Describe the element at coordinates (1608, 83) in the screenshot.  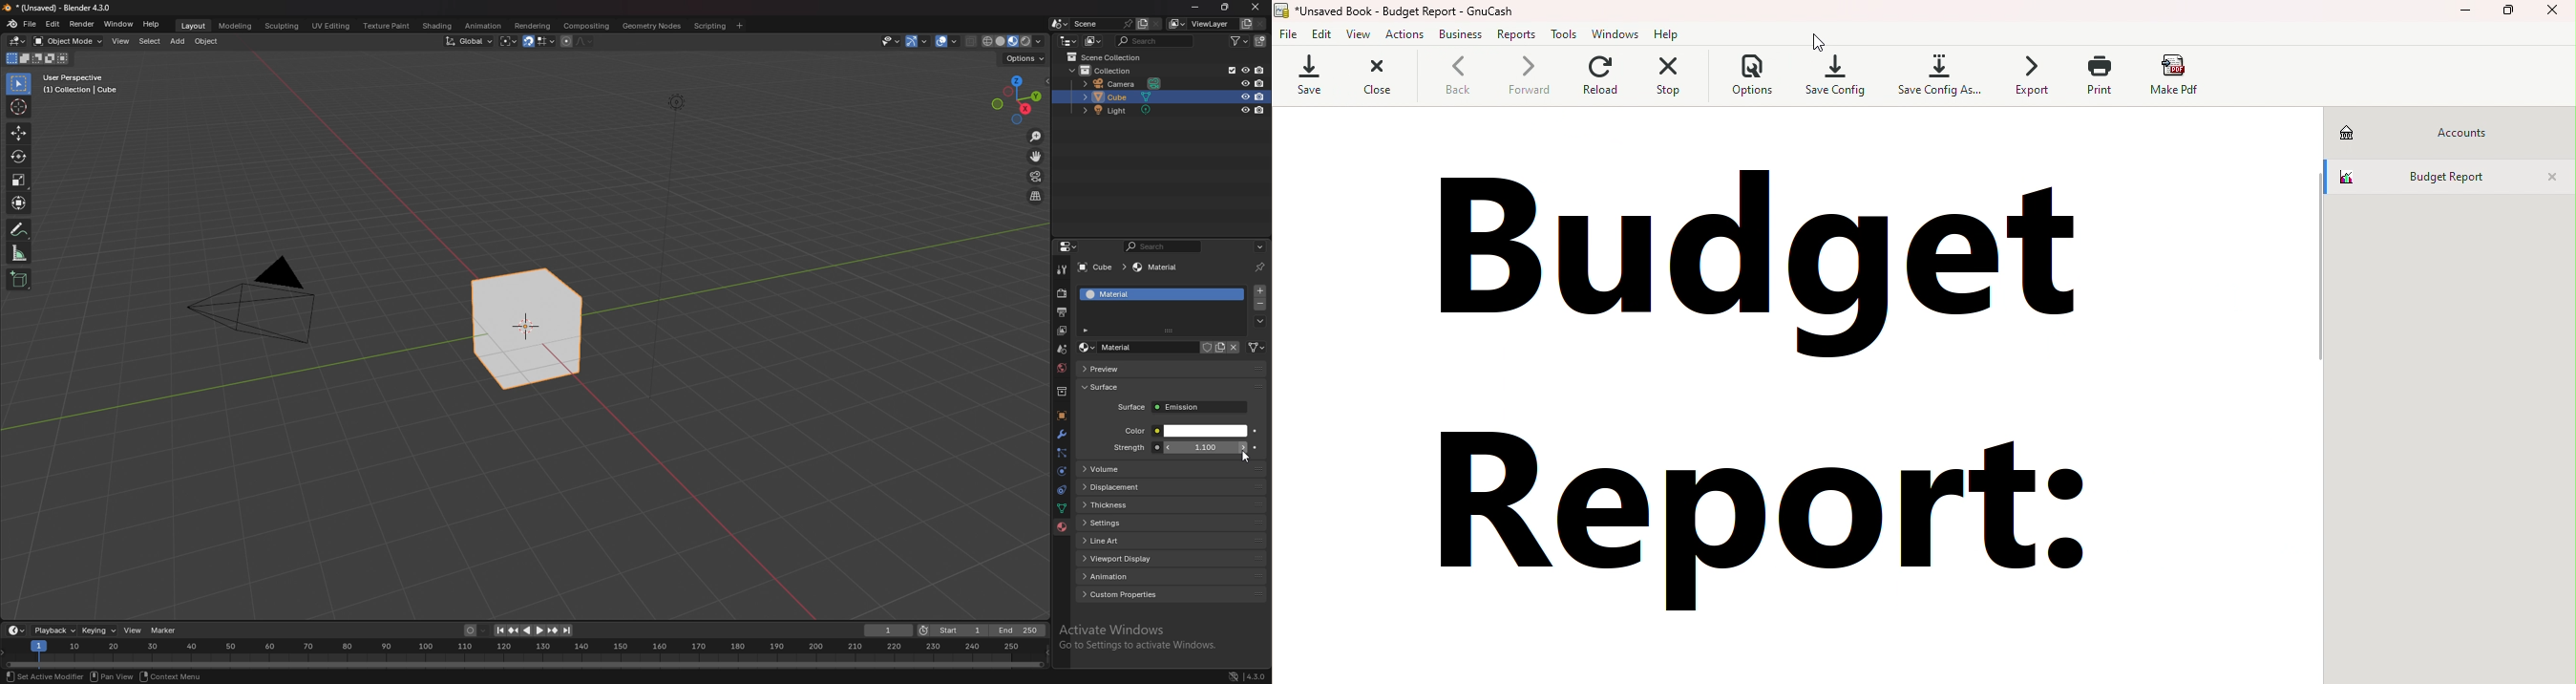
I see `Reload` at that location.